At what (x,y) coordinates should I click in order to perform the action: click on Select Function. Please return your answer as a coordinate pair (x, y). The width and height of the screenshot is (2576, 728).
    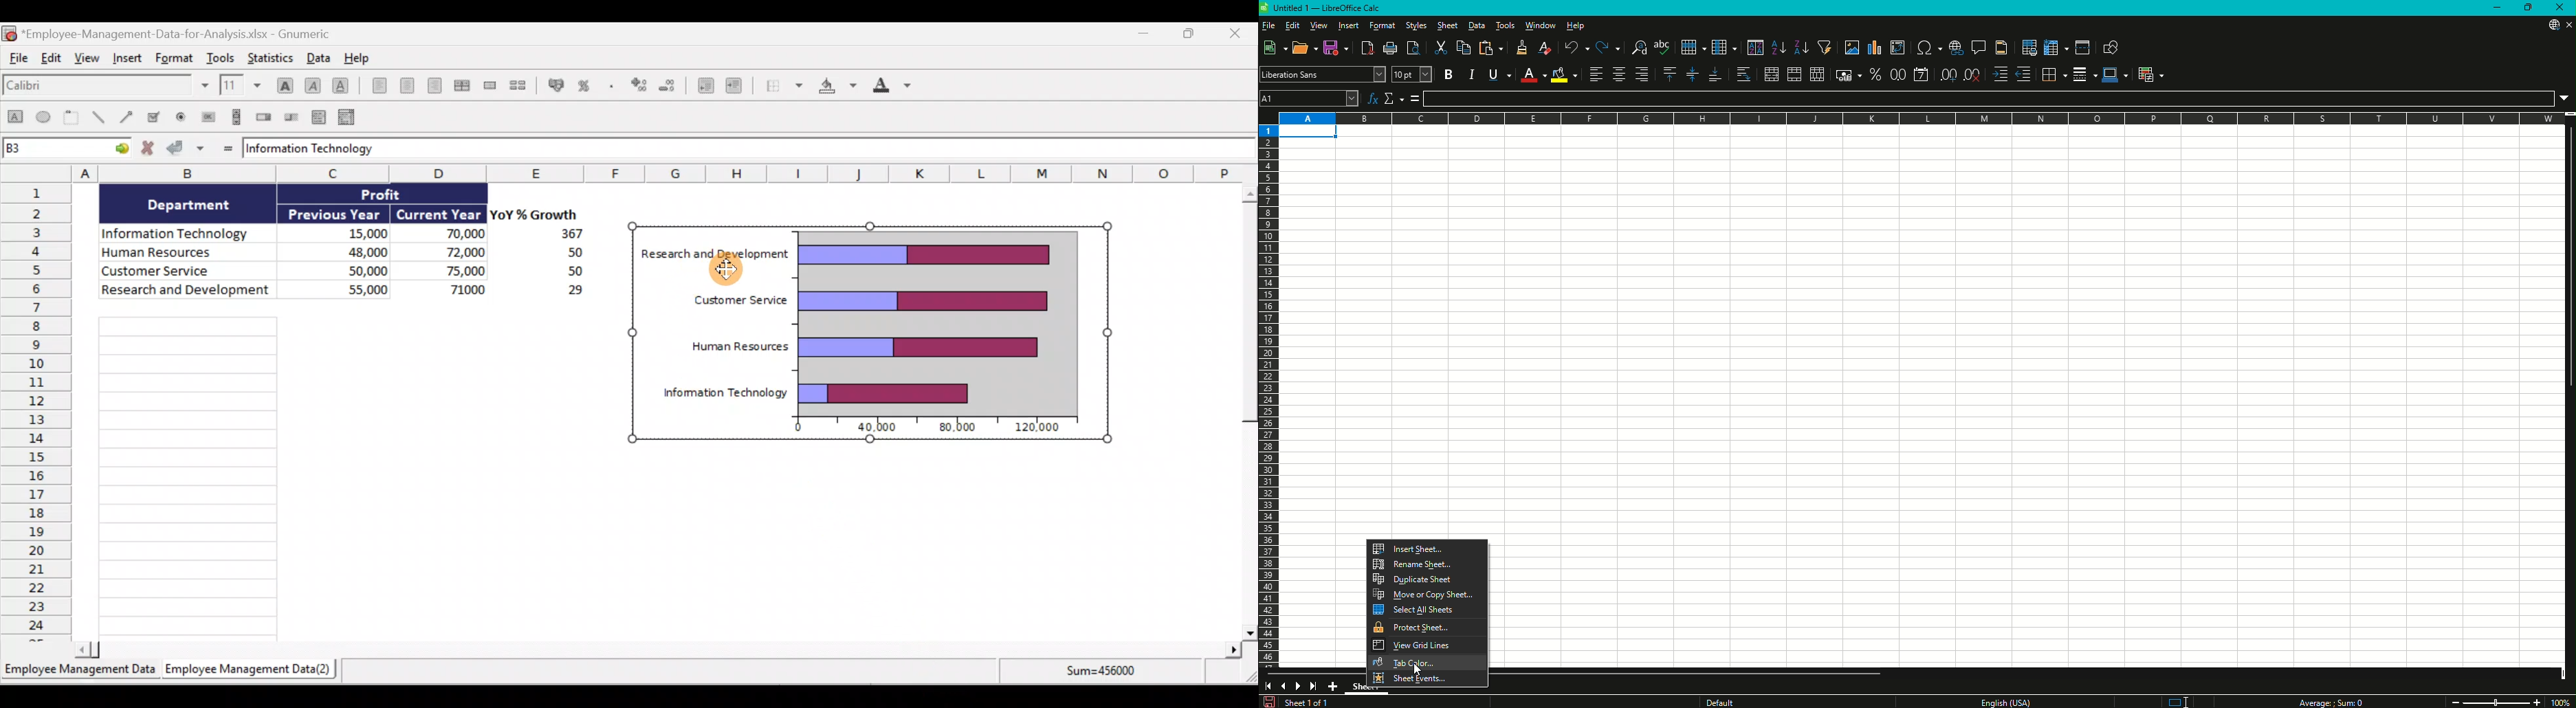
    Looking at the image, I should click on (1394, 98).